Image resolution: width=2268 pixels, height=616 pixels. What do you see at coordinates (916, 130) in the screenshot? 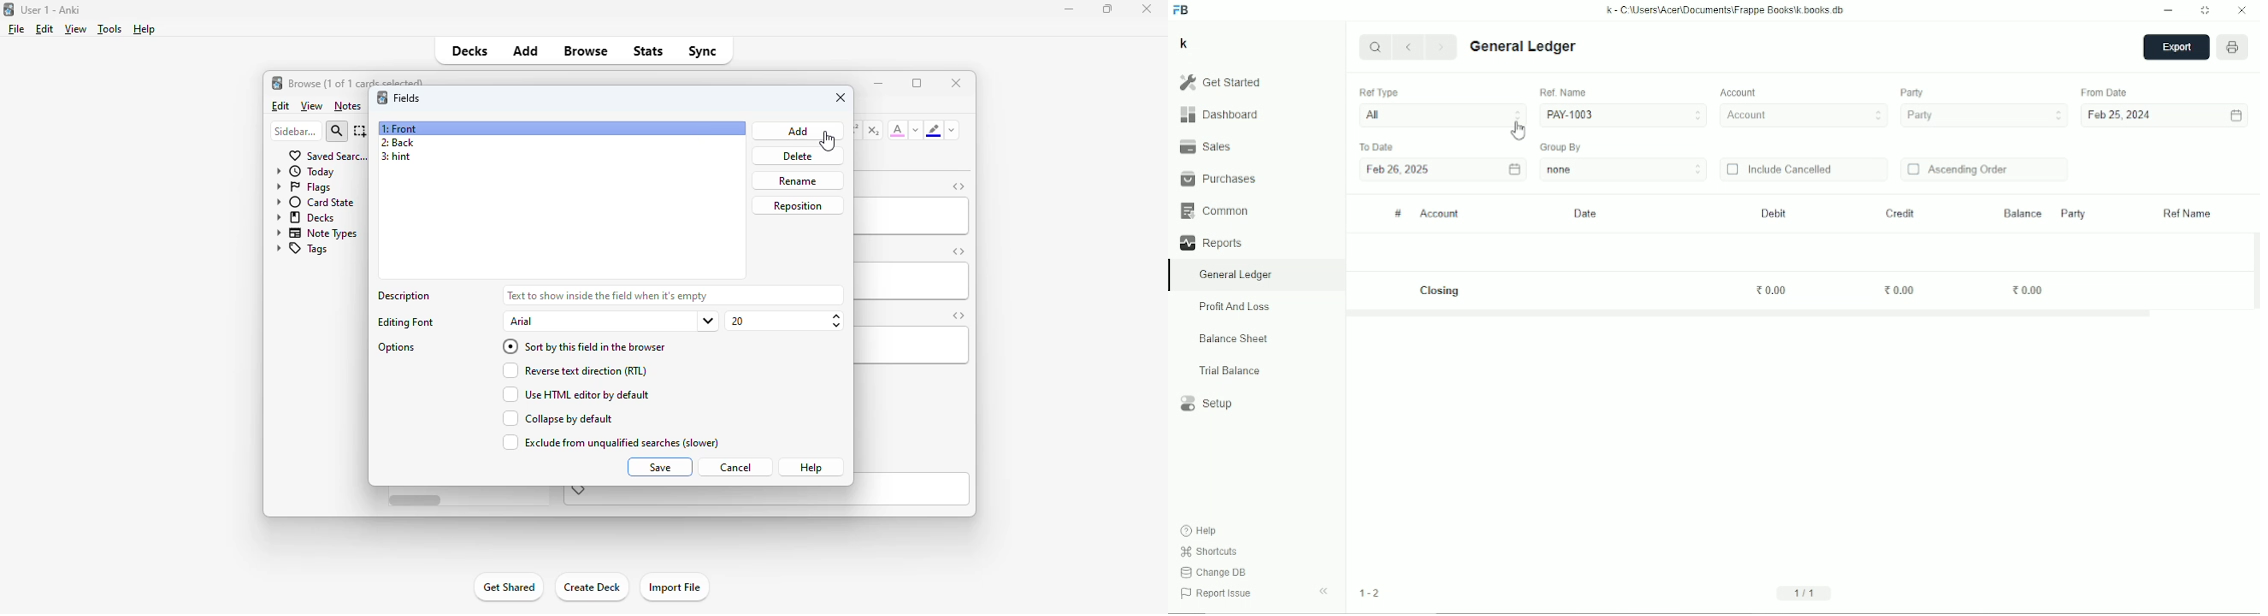
I see `change color` at bounding box center [916, 130].